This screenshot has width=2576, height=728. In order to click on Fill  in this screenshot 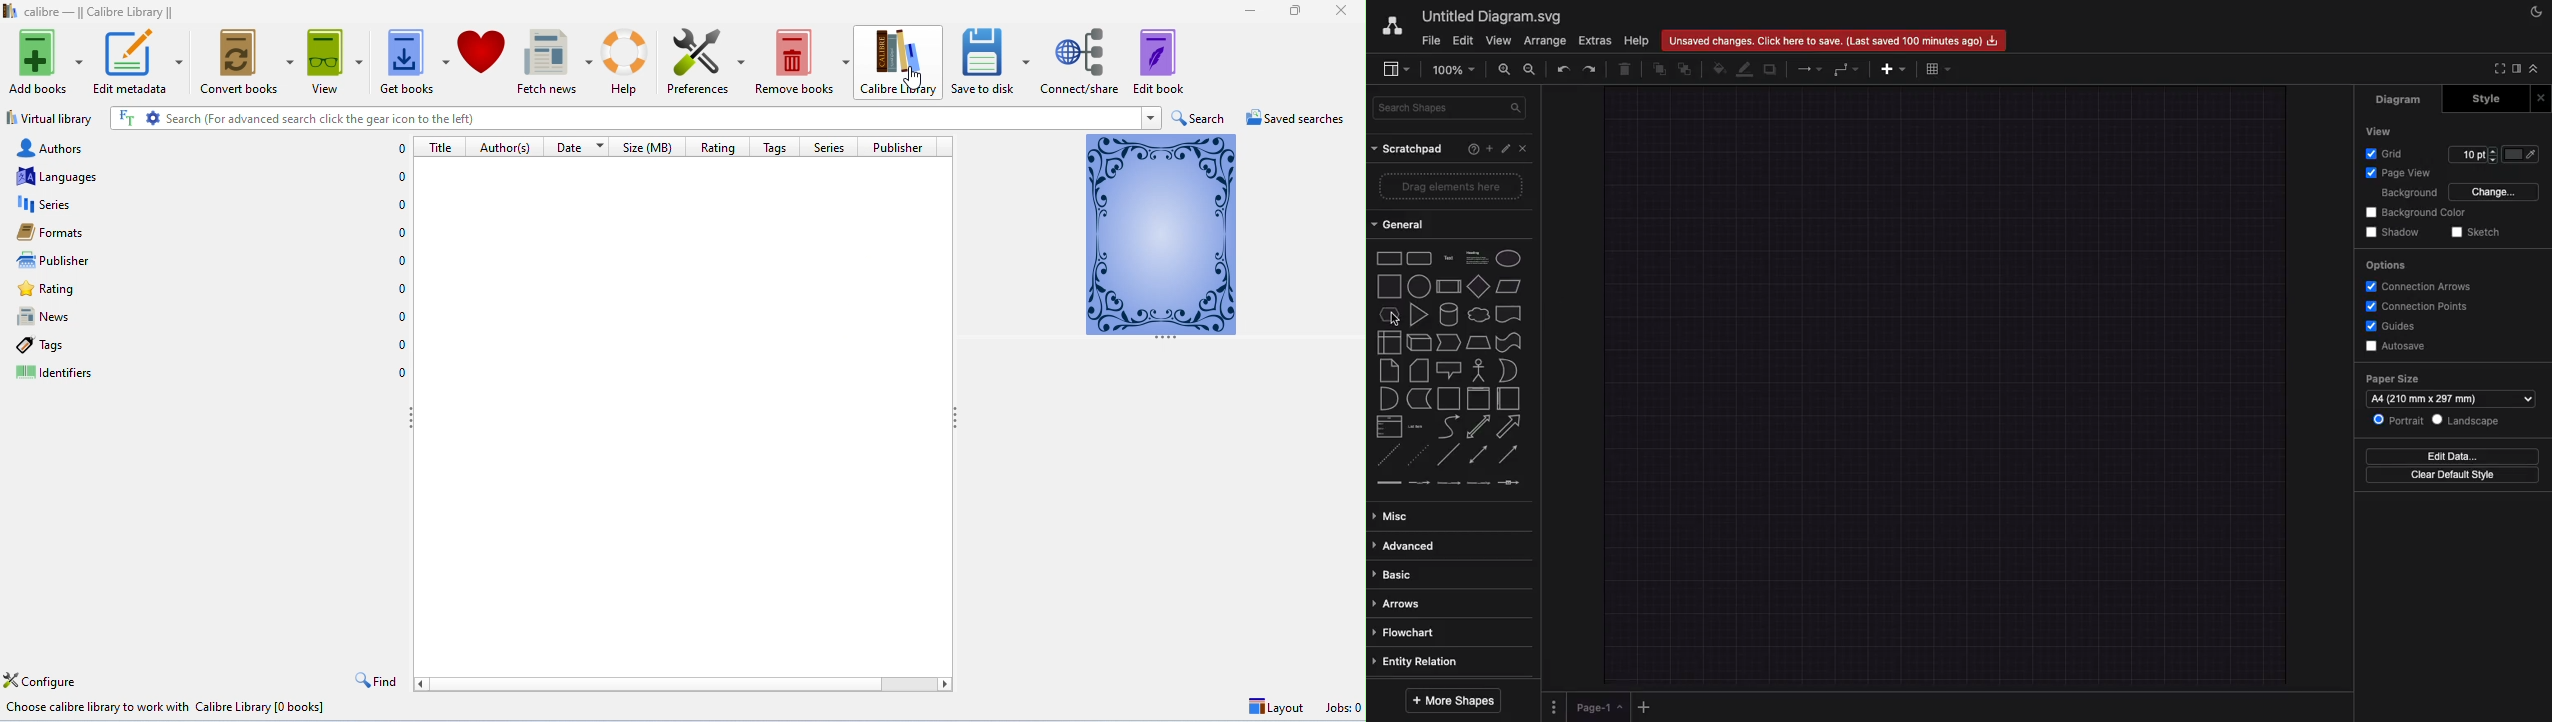, I will do `click(1718, 69)`.